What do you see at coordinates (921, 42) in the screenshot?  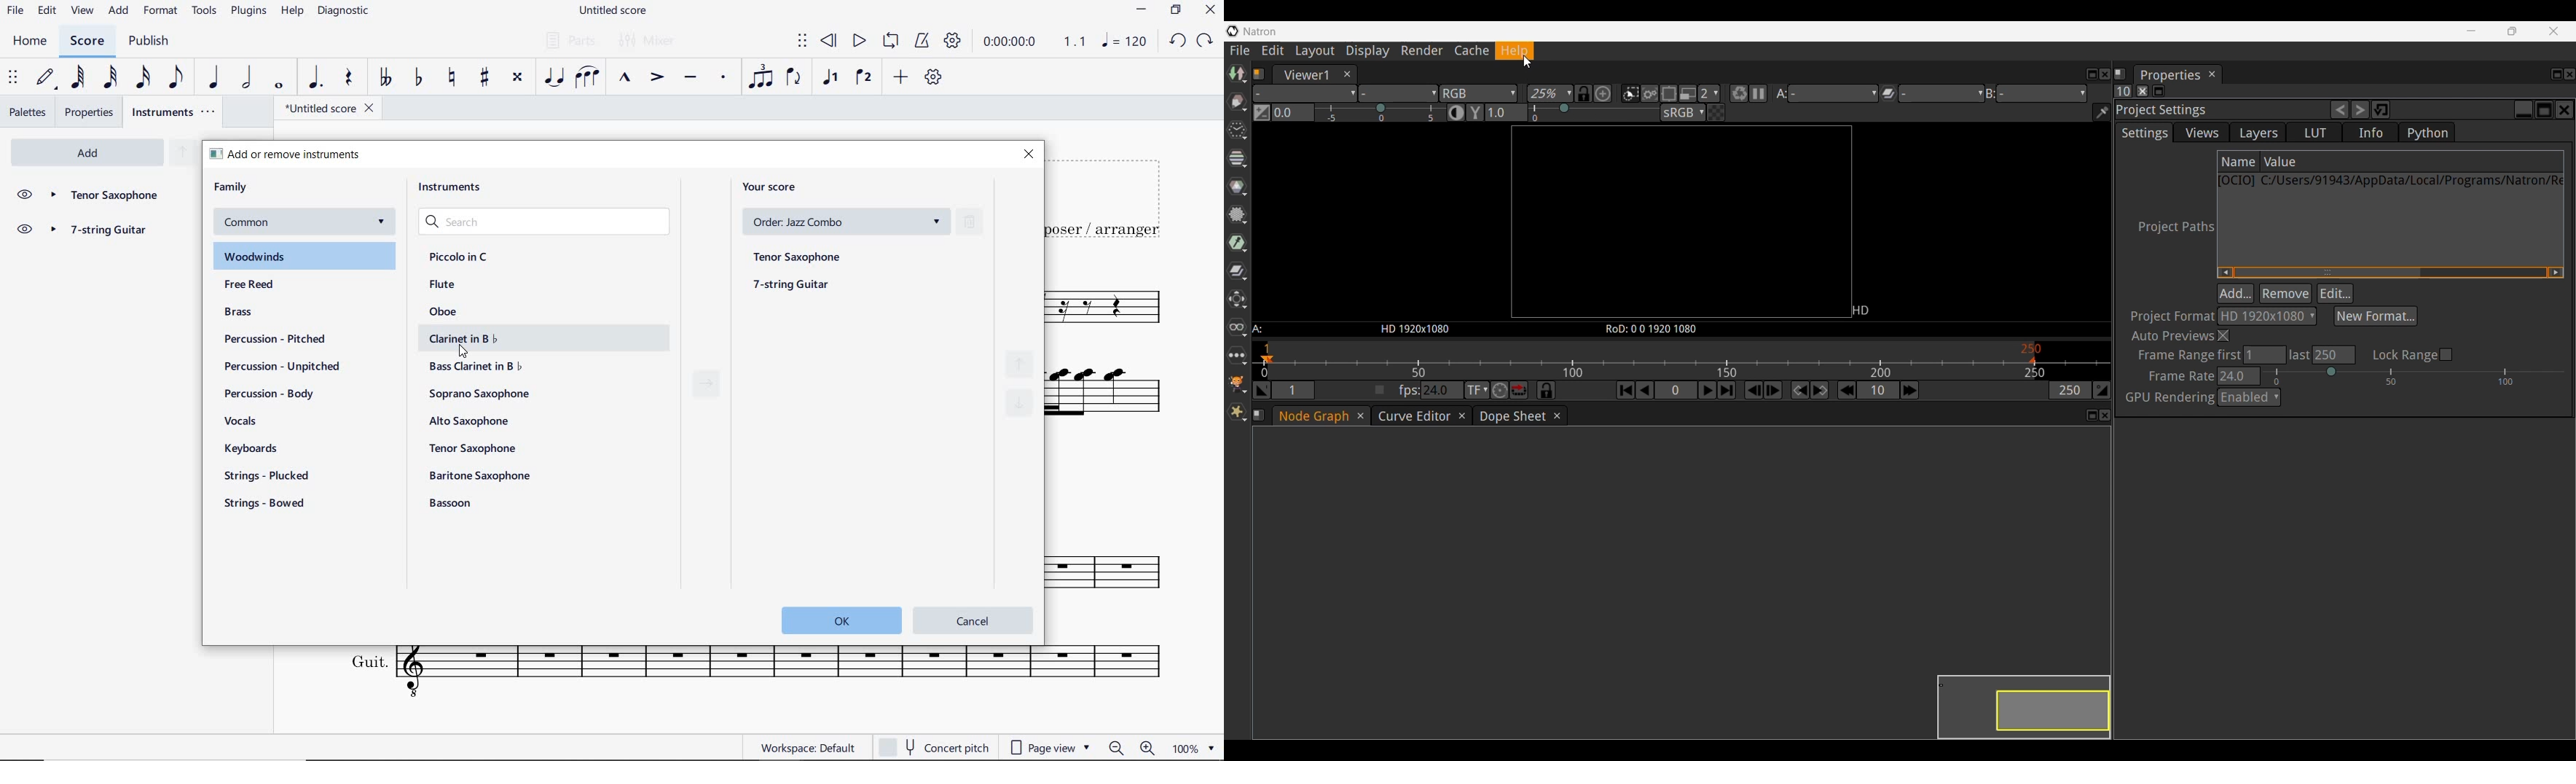 I see `METRONOME` at bounding box center [921, 42].